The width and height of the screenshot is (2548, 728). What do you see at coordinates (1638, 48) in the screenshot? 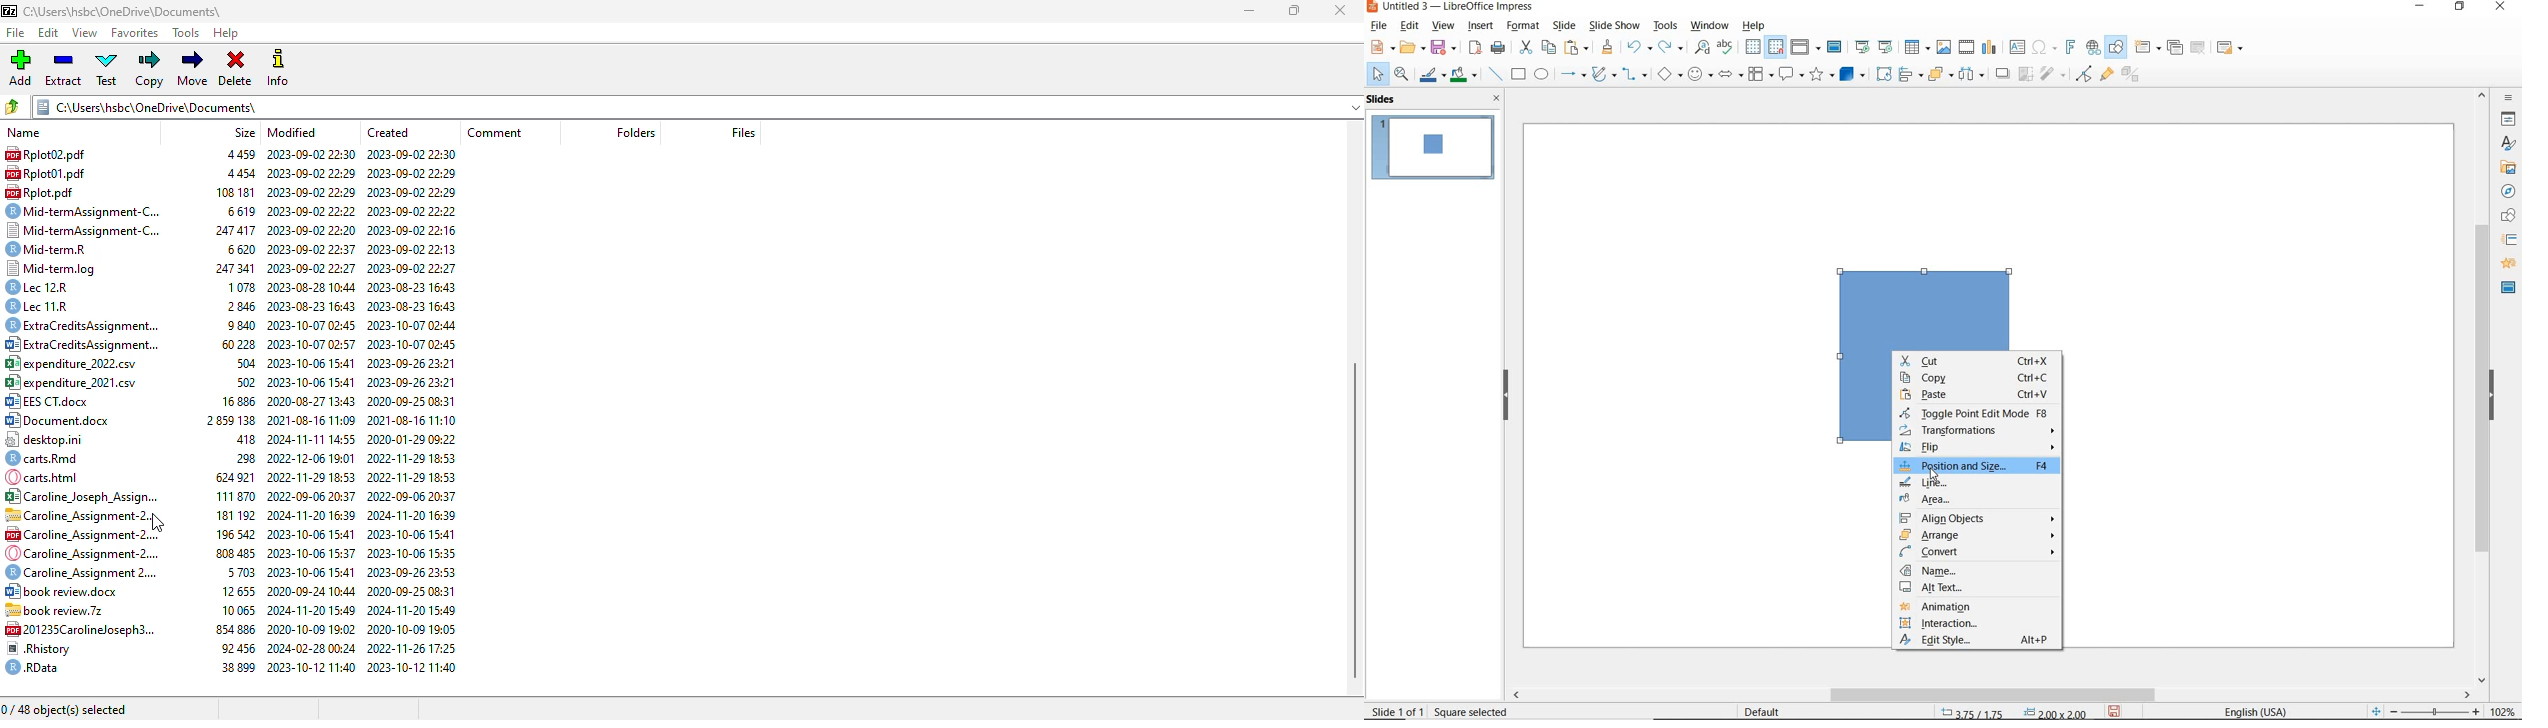
I see `undo` at bounding box center [1638, 48].